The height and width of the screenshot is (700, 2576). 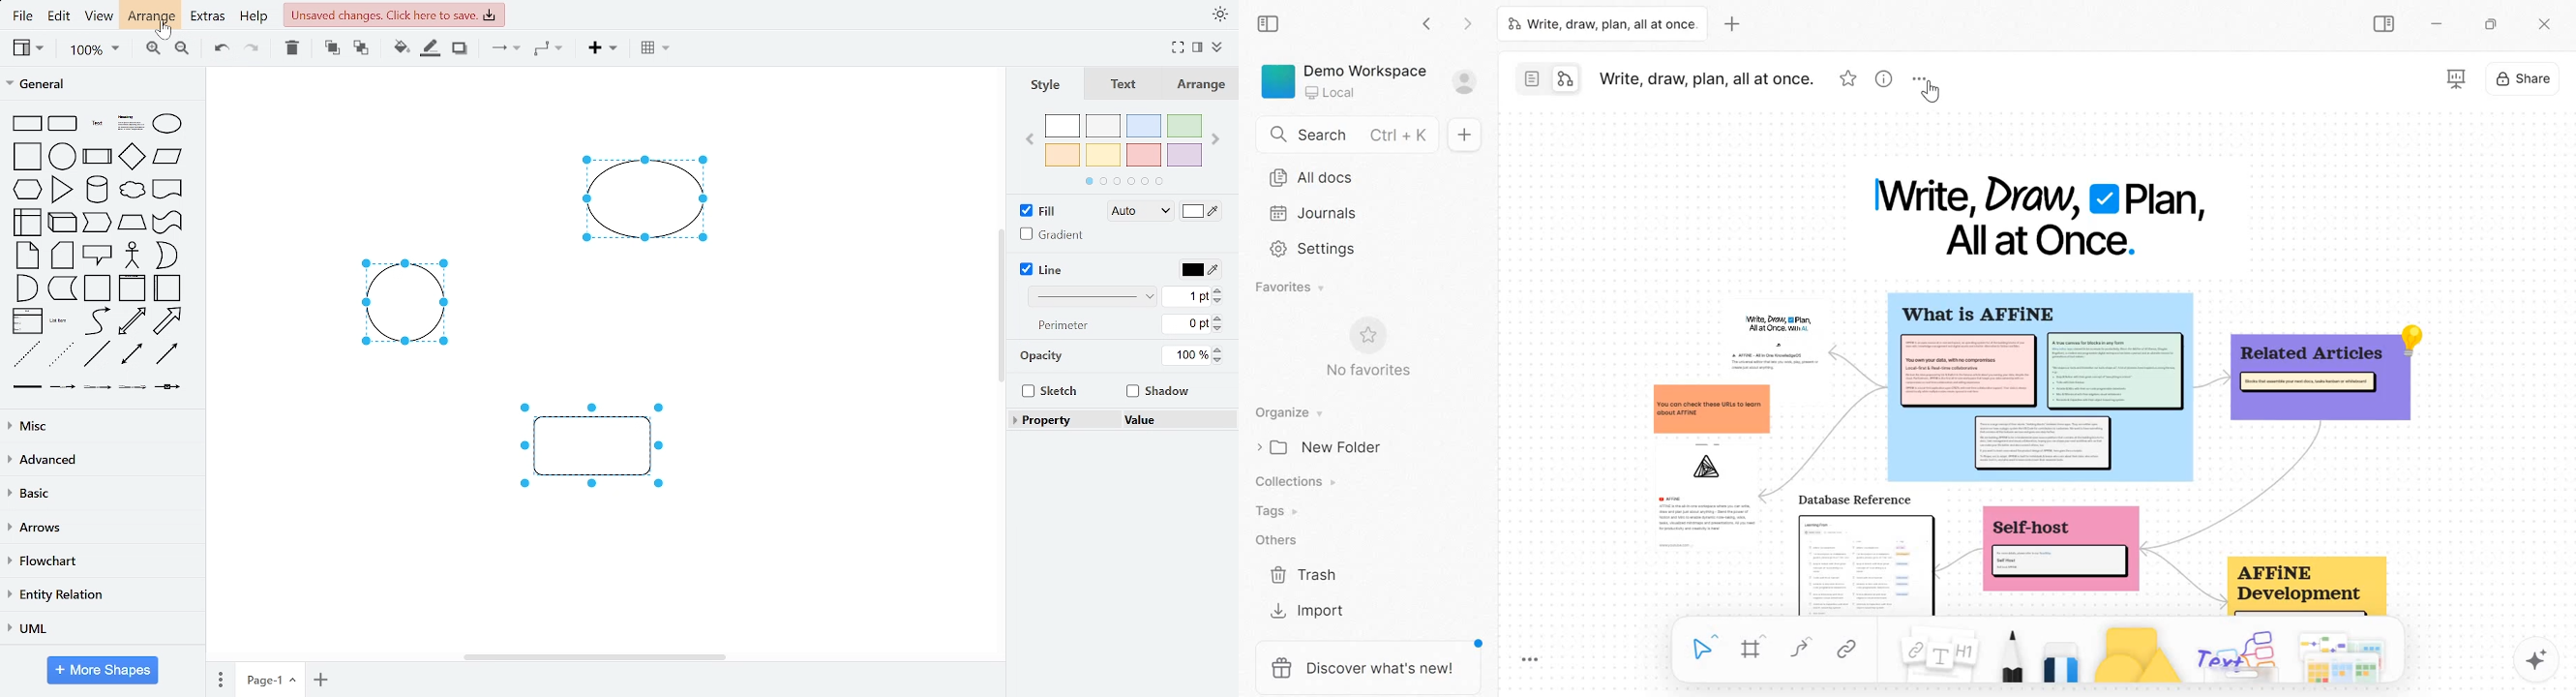 What do you see at coordinates (1048, 233) in the screenshot?
I see `Gradient` at bounding box center [1048, 233].